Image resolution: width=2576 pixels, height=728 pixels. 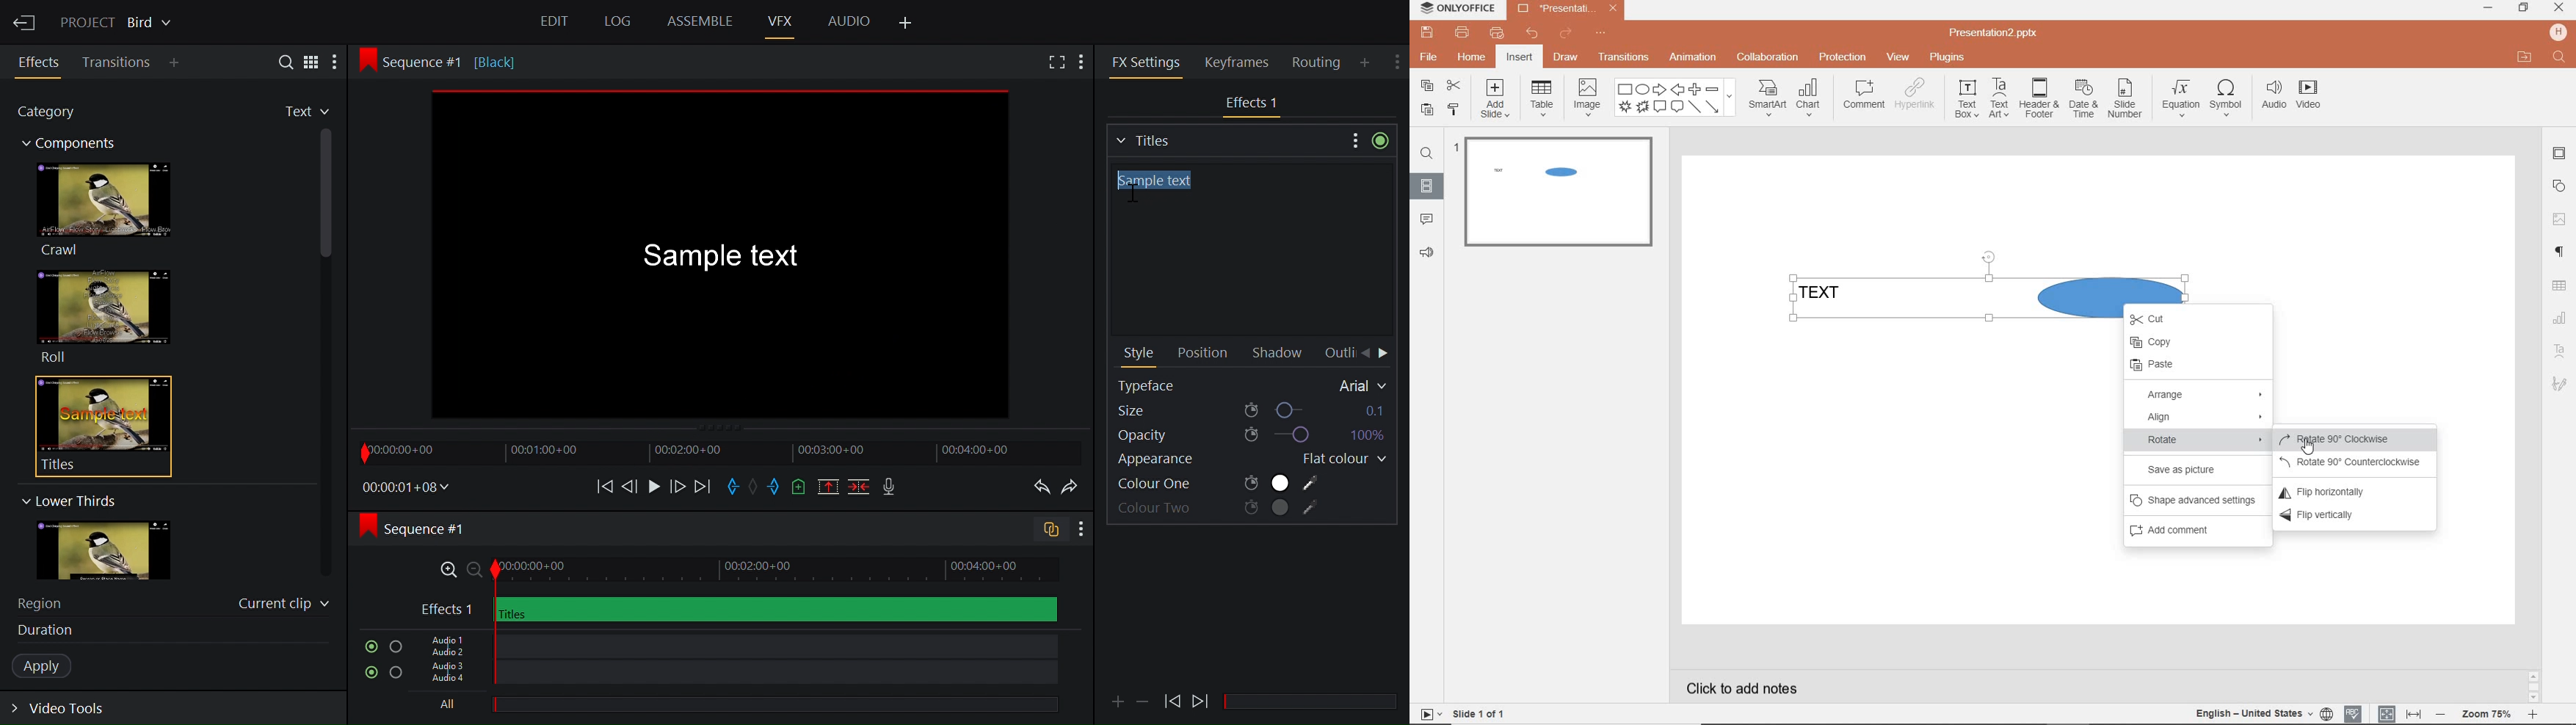 I want to click on audio, so click(x=2272, y=98).